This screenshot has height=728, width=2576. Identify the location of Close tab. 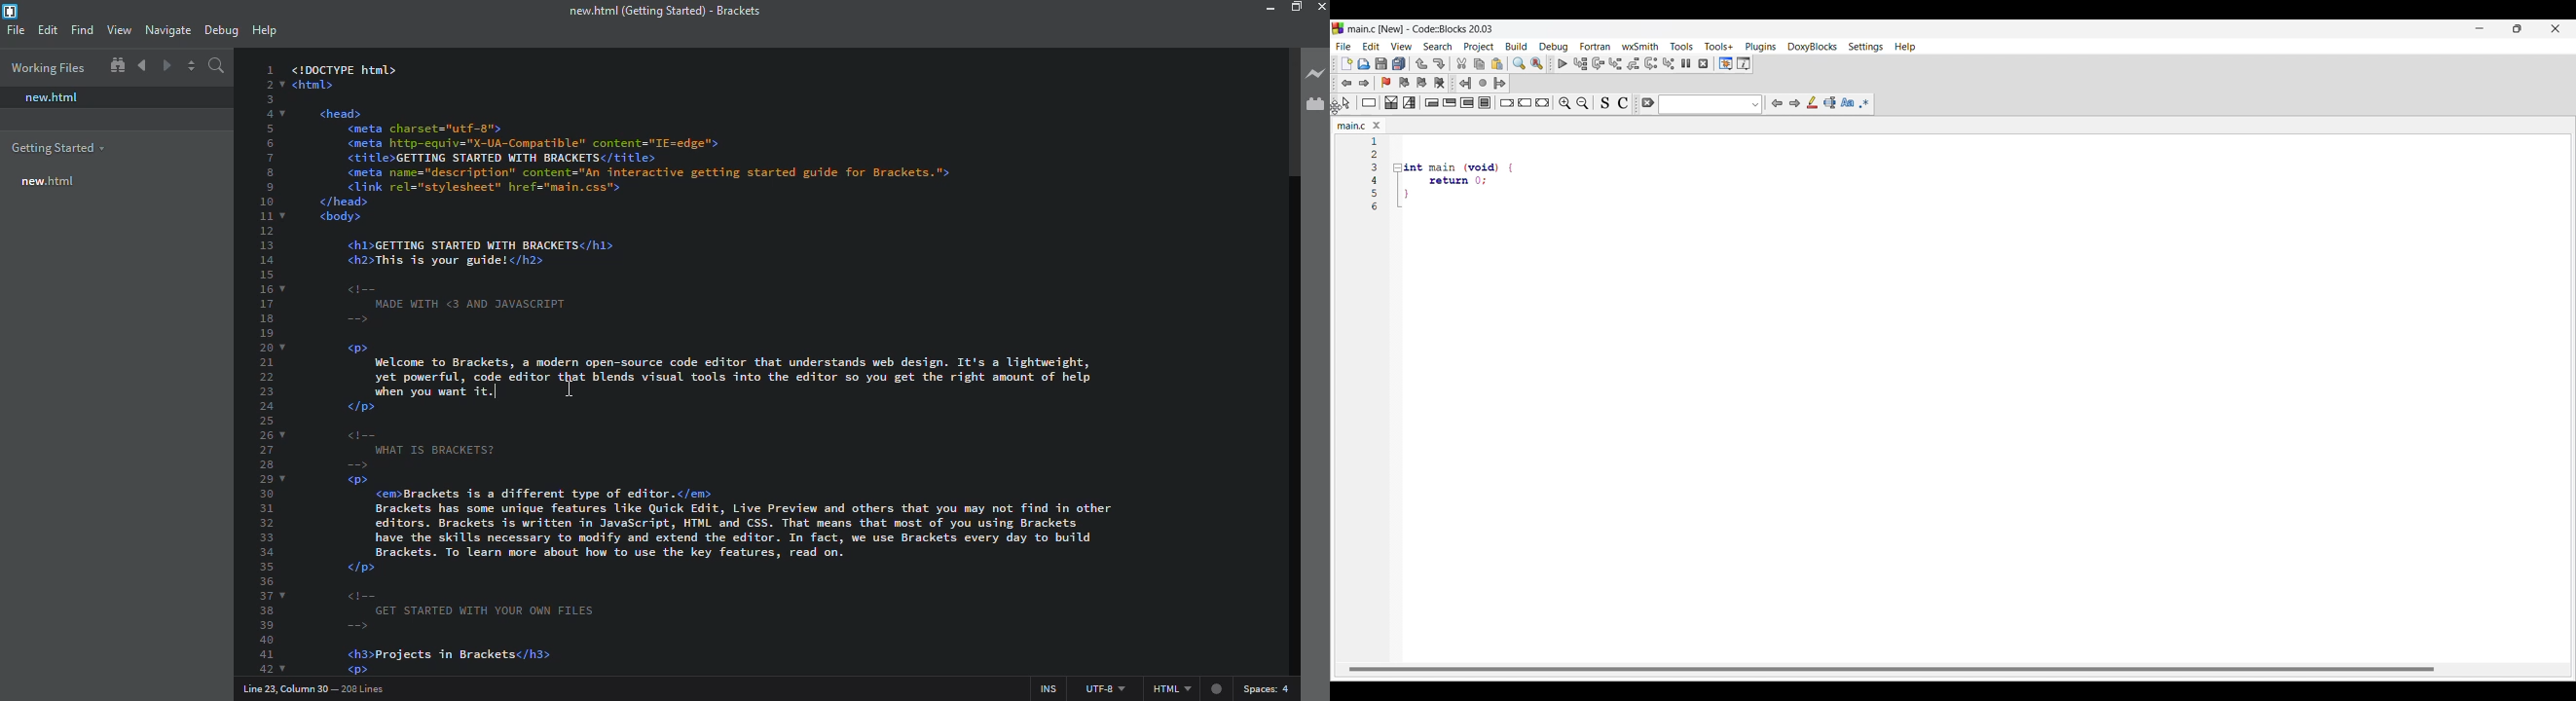
(1377, 125).